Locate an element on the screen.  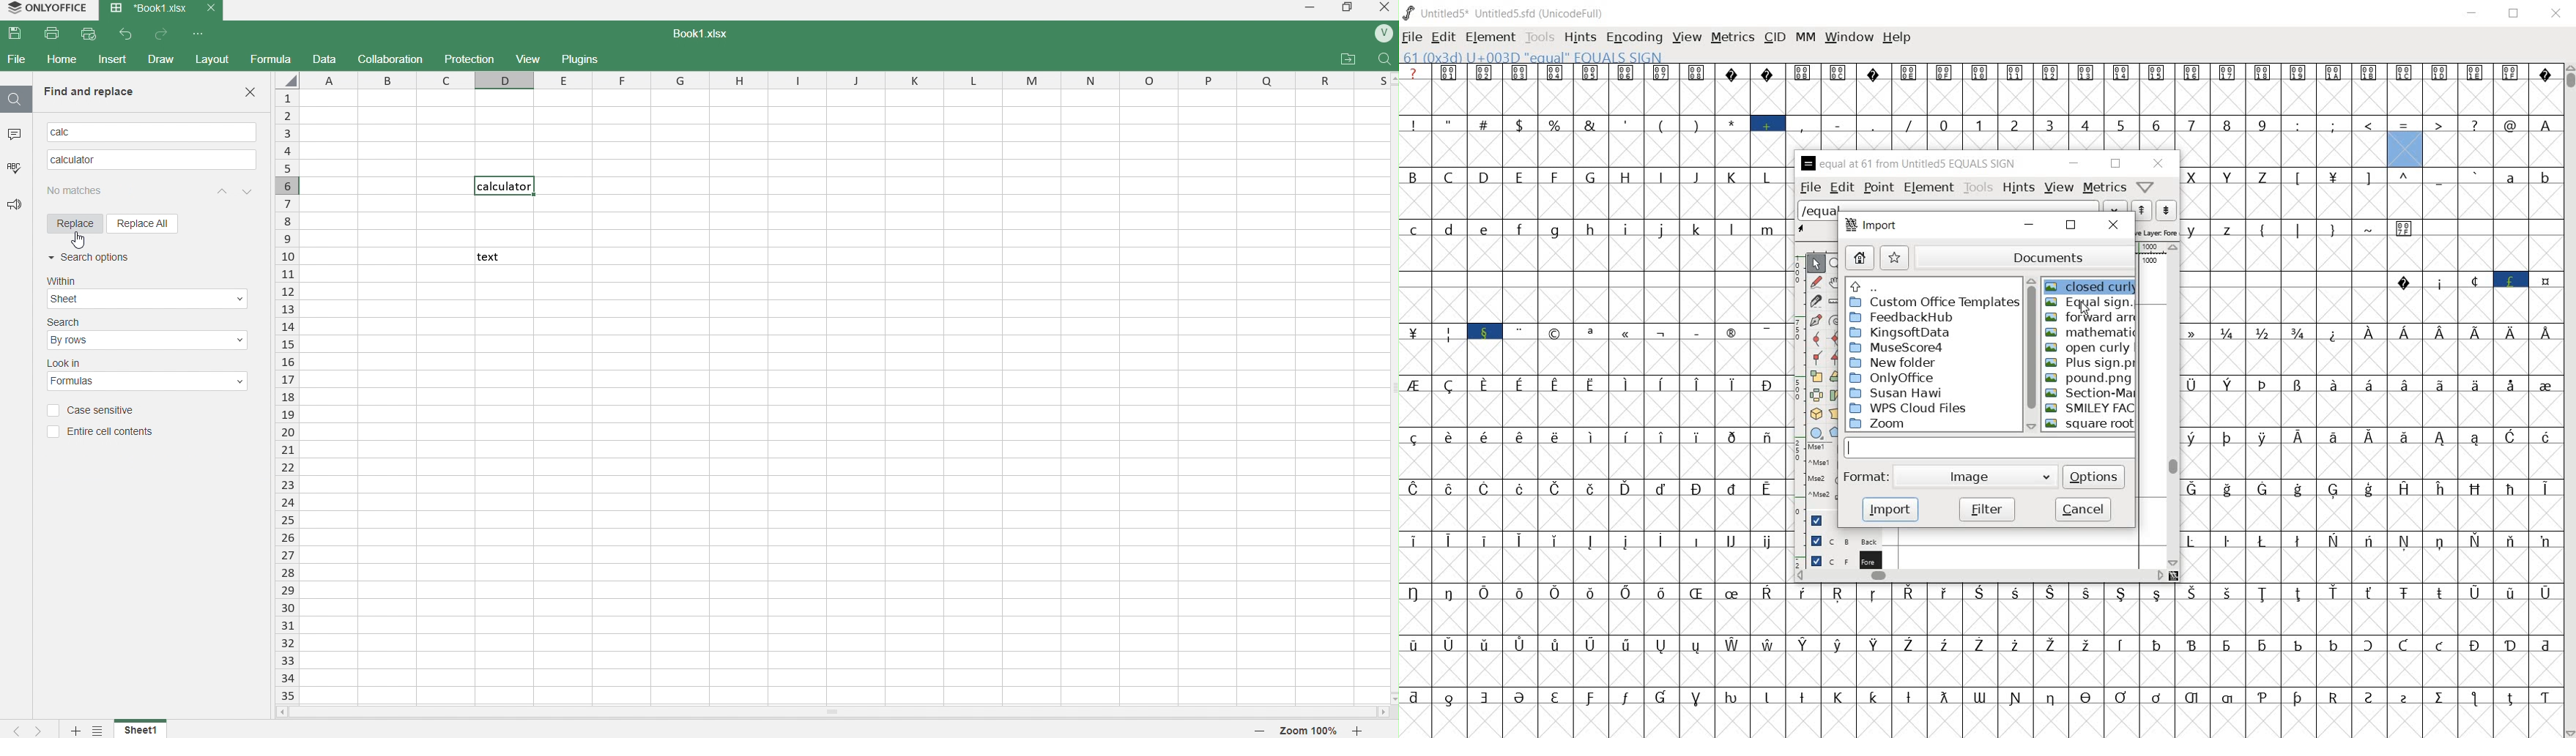
previous match is located at coordinates (250, 192).